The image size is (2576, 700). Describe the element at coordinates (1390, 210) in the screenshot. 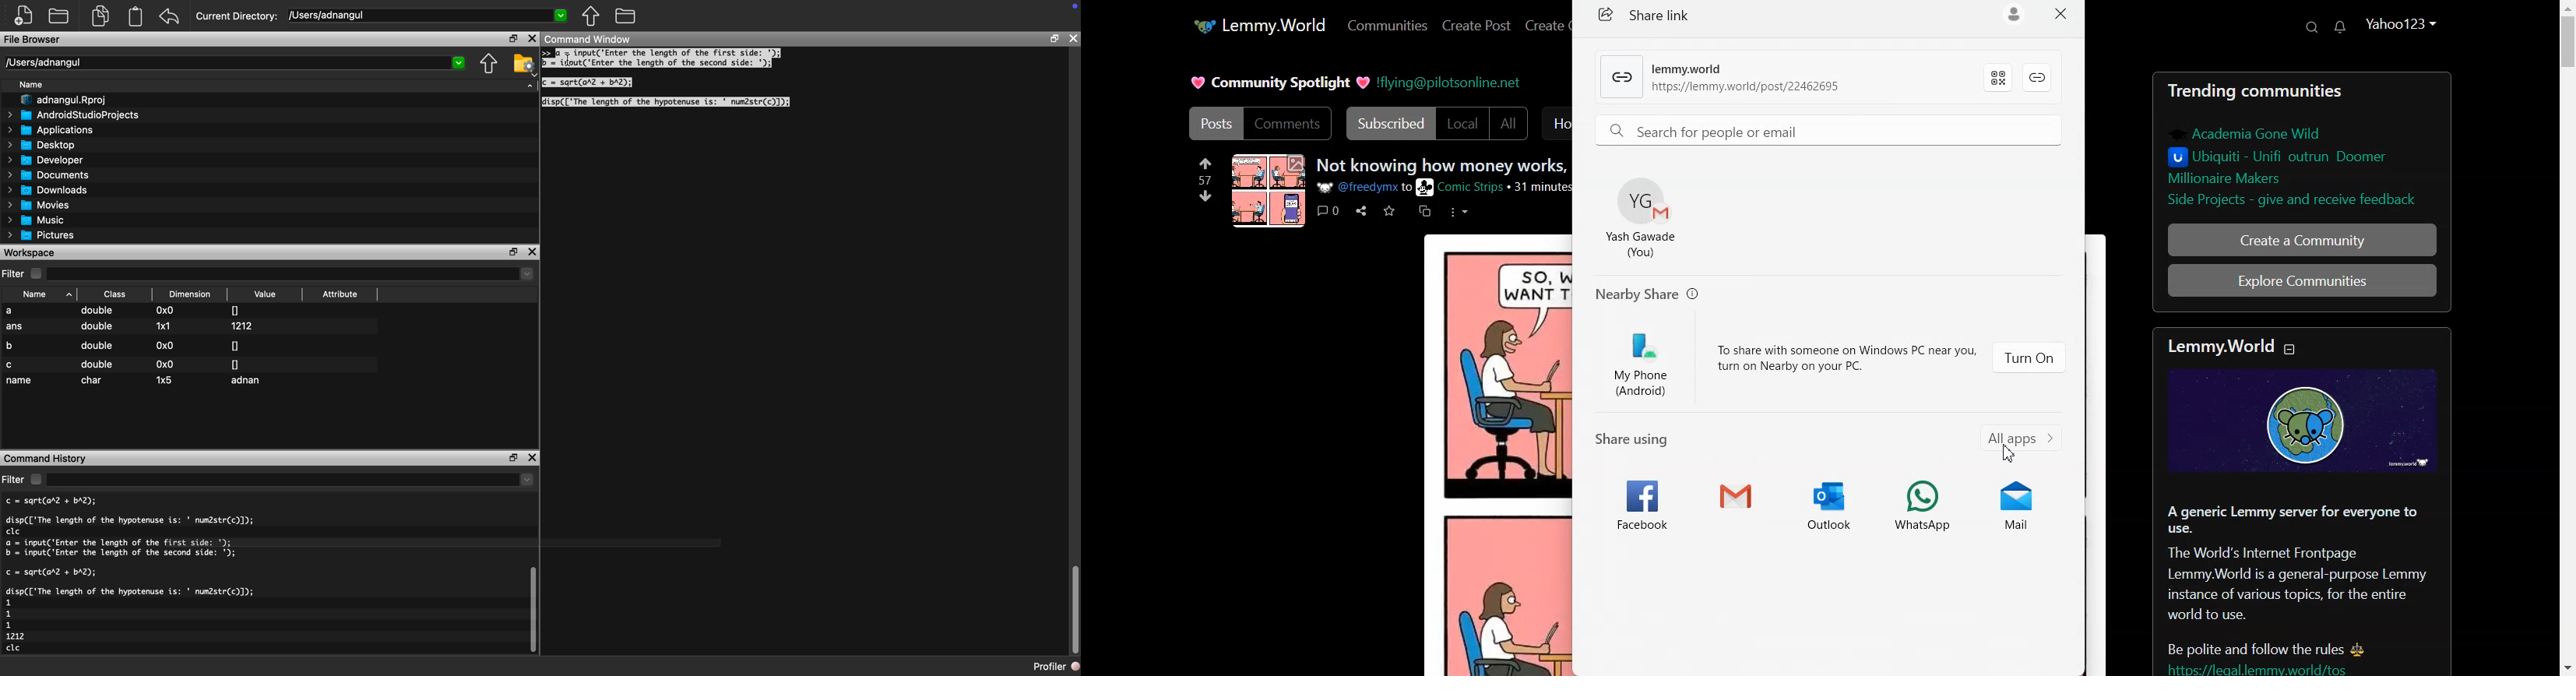

I see `Save` at that location.